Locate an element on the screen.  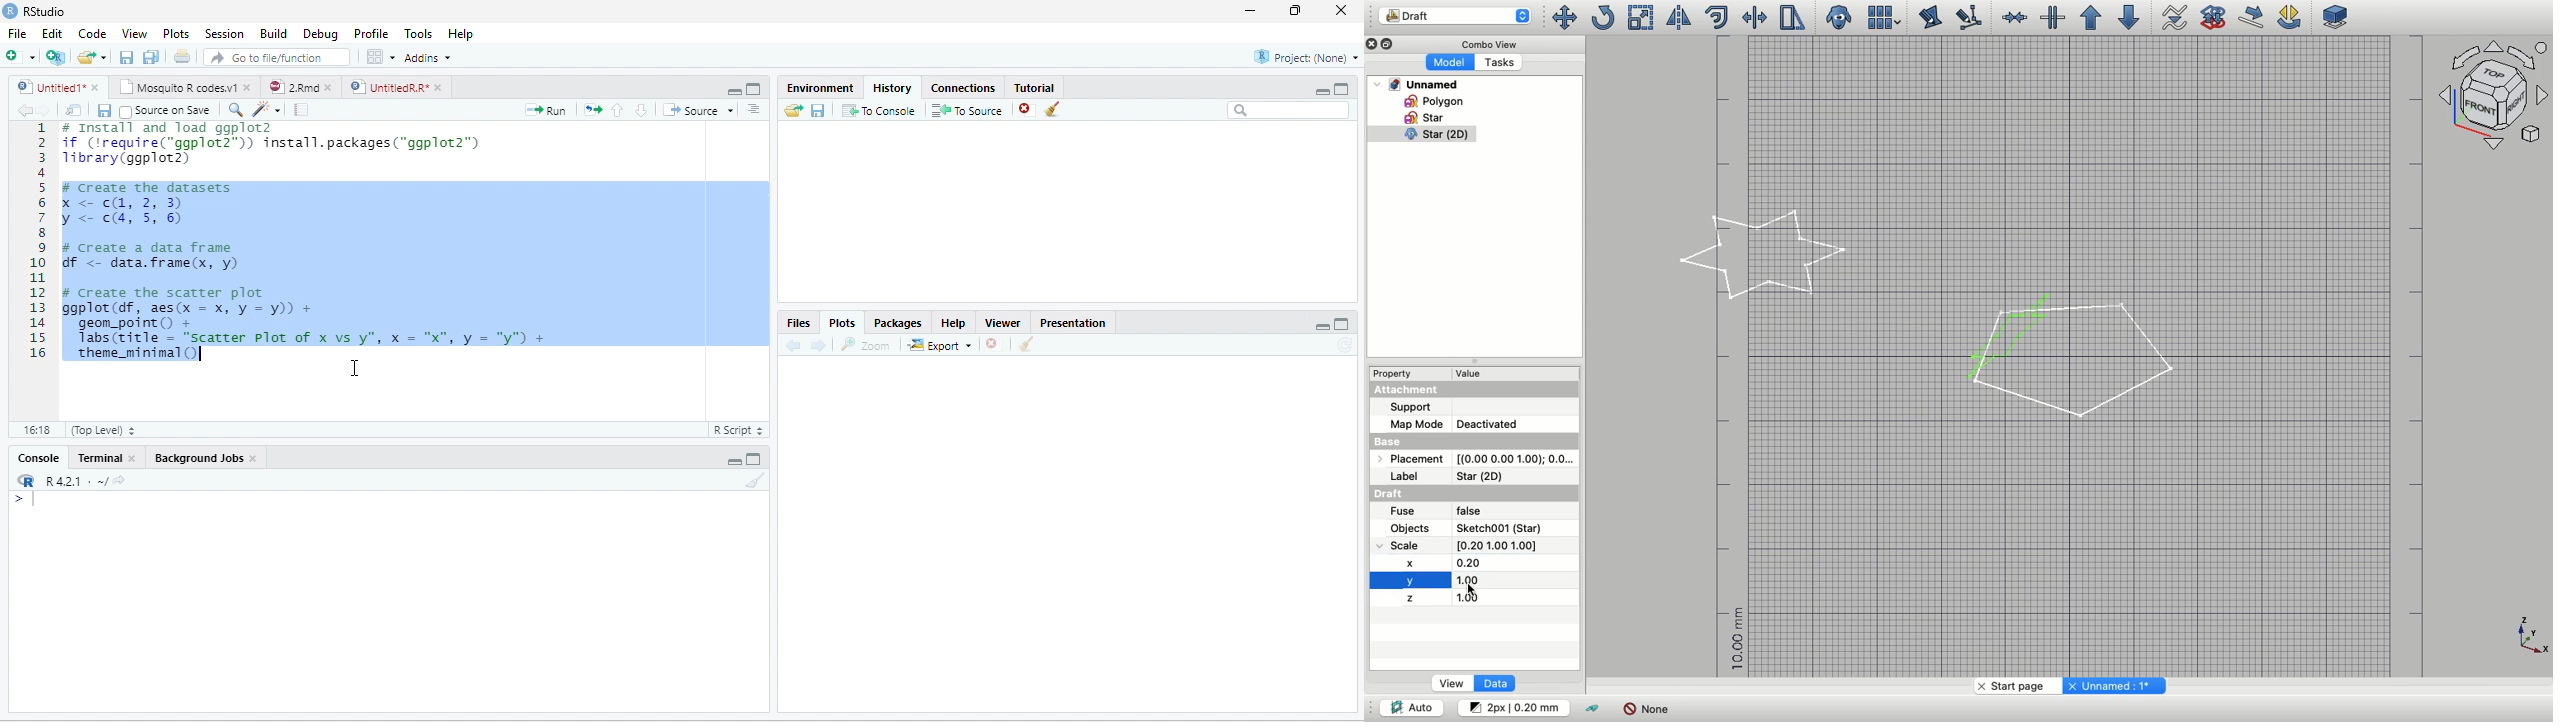
Presentation is located at coordinates (1073, 322).